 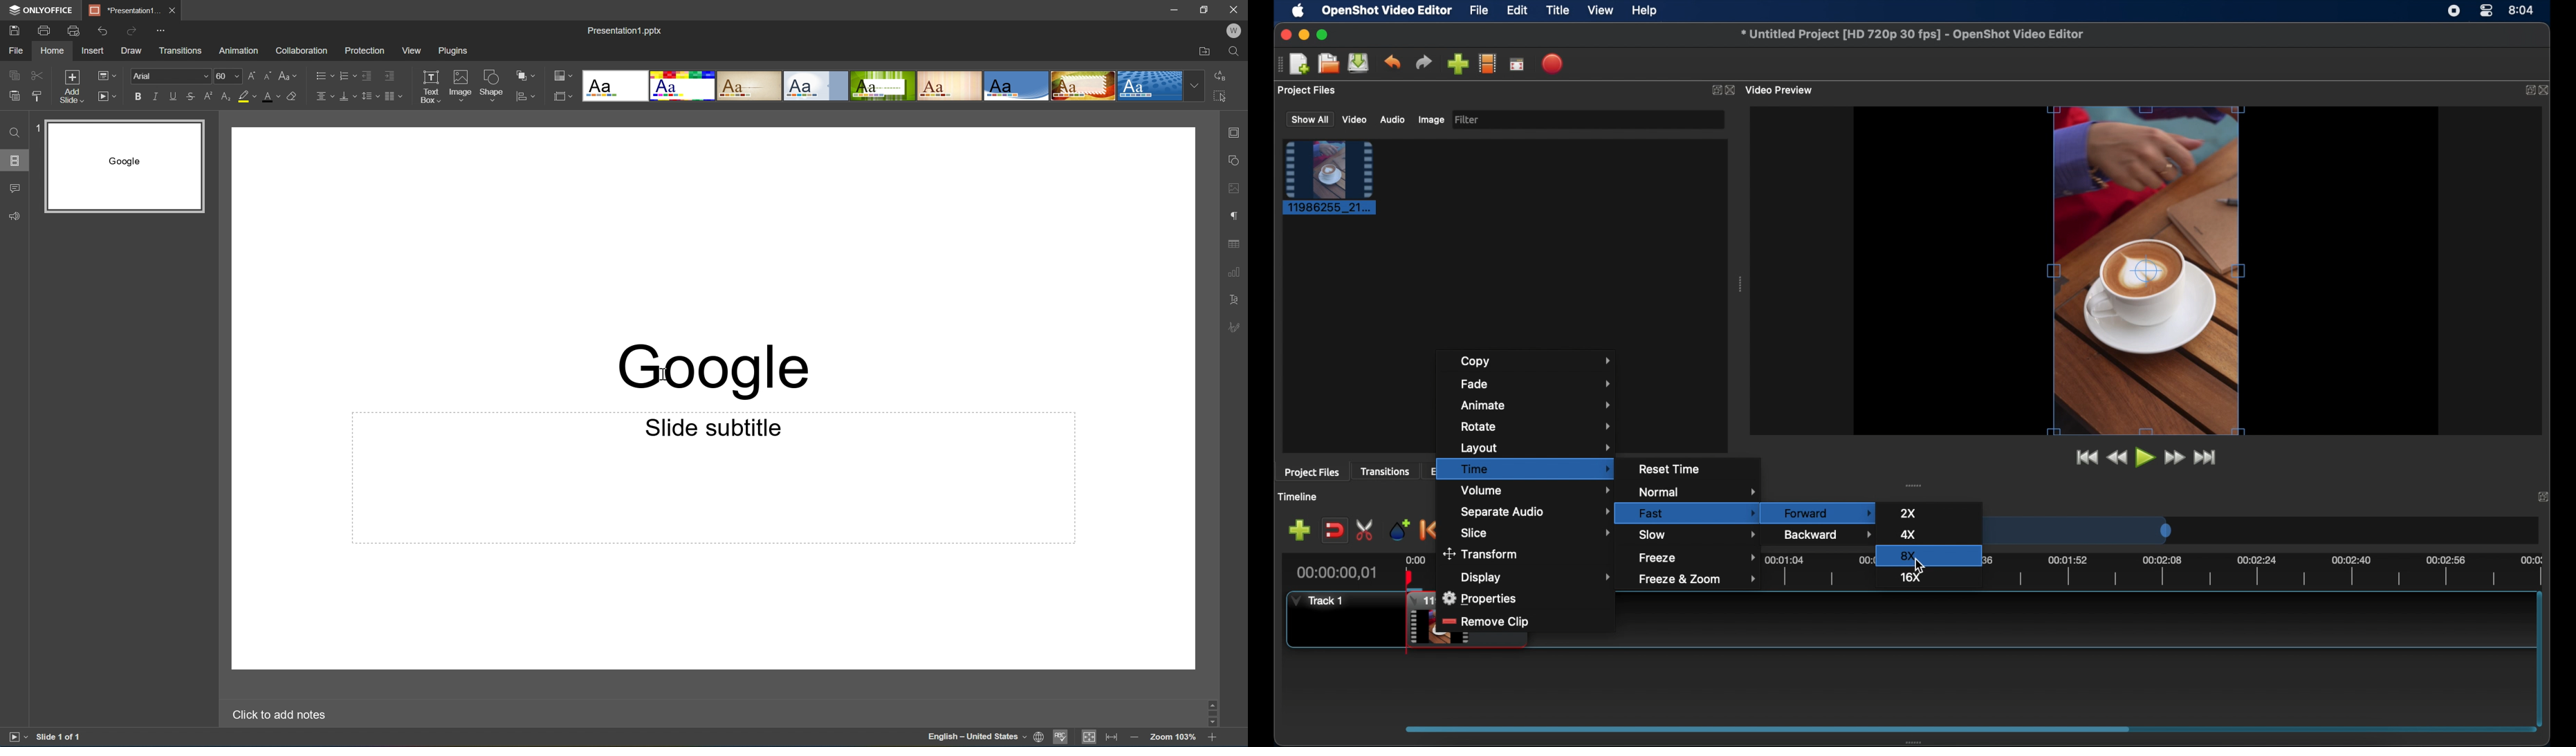 I want to click on Click to add notes, so click(x=276, y=716).